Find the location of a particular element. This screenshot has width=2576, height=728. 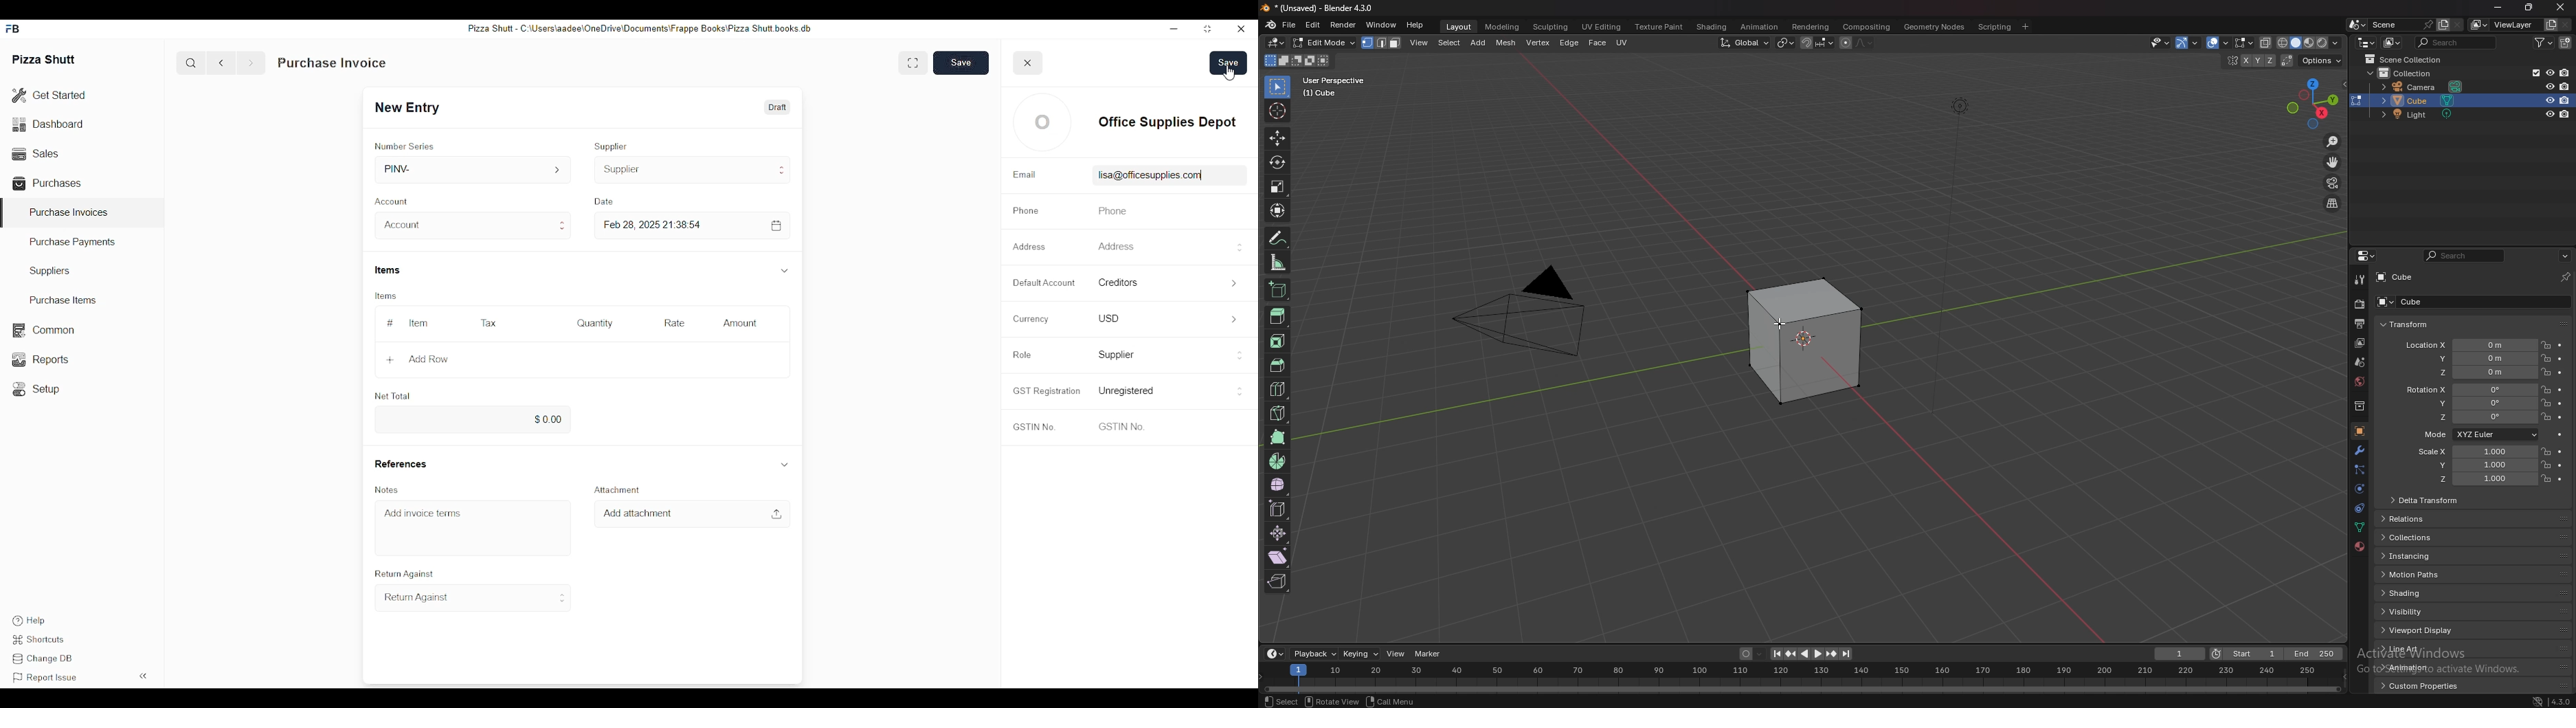

cube is located at coordinates (2468, 302).